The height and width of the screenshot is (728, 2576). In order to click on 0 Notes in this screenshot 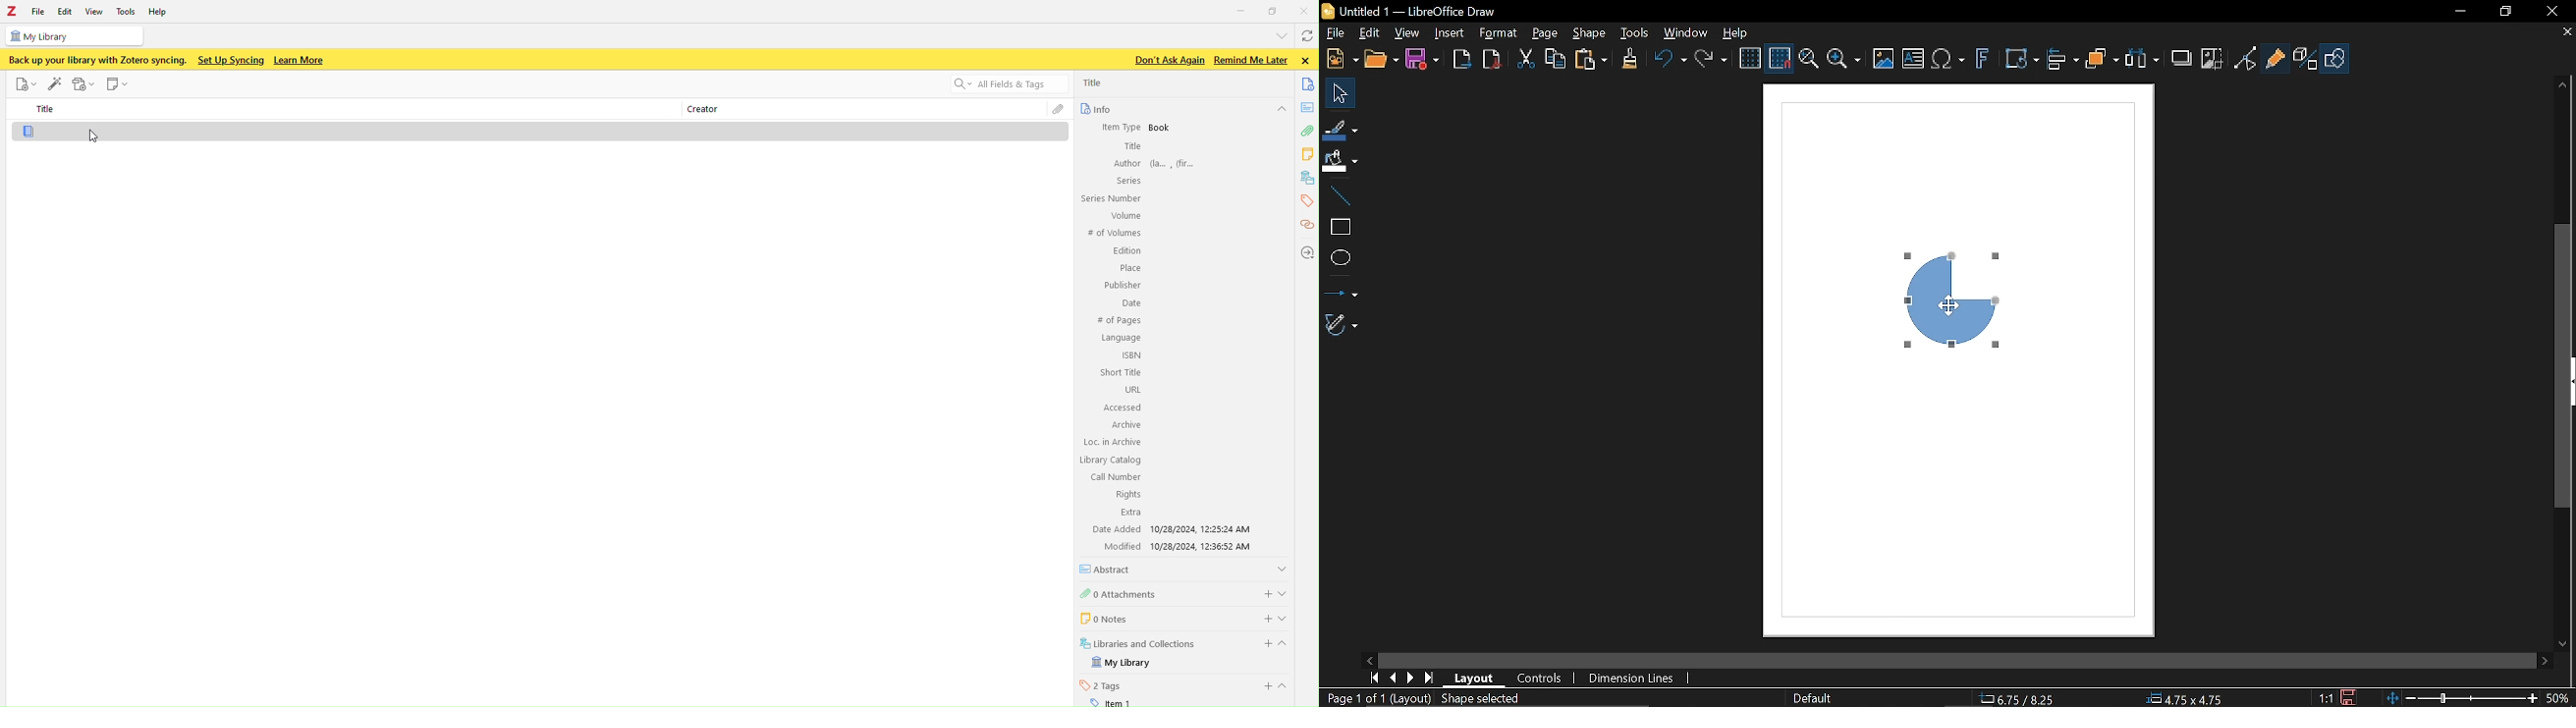, I will do `click(1103, 618)`.